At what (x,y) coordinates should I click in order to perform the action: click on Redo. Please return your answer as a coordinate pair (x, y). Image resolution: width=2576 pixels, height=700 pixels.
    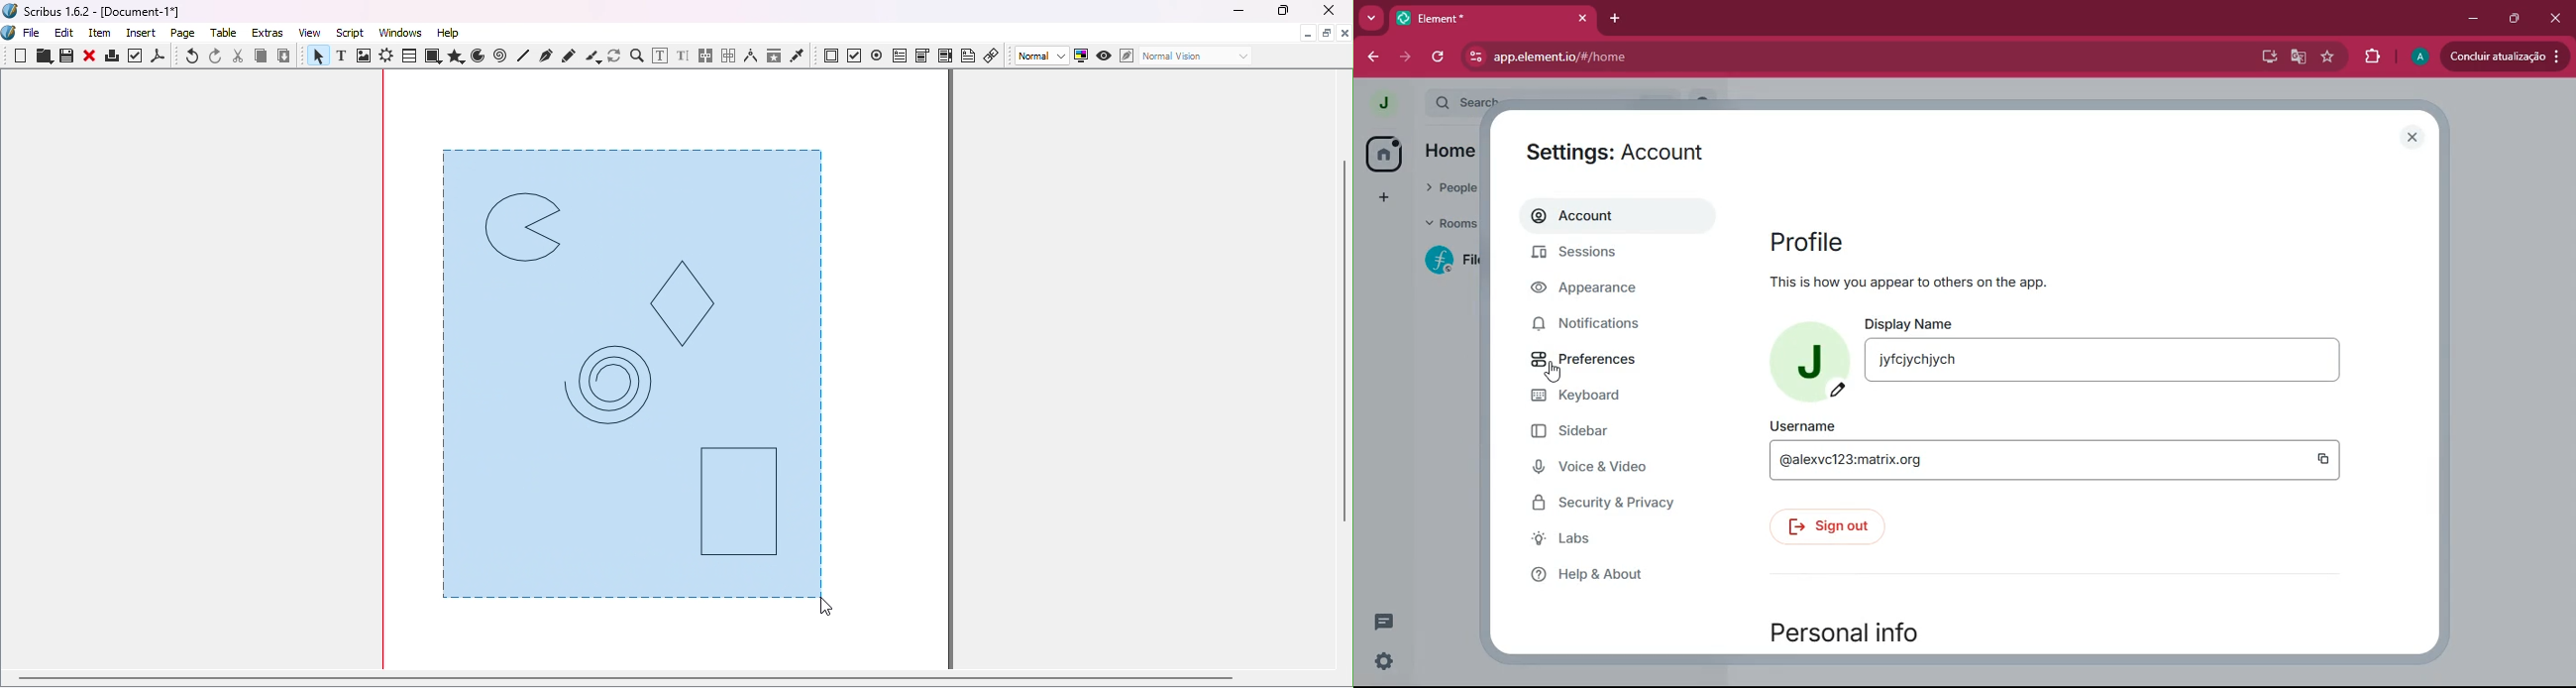
    Looking at the image, I should click on (217, 57).